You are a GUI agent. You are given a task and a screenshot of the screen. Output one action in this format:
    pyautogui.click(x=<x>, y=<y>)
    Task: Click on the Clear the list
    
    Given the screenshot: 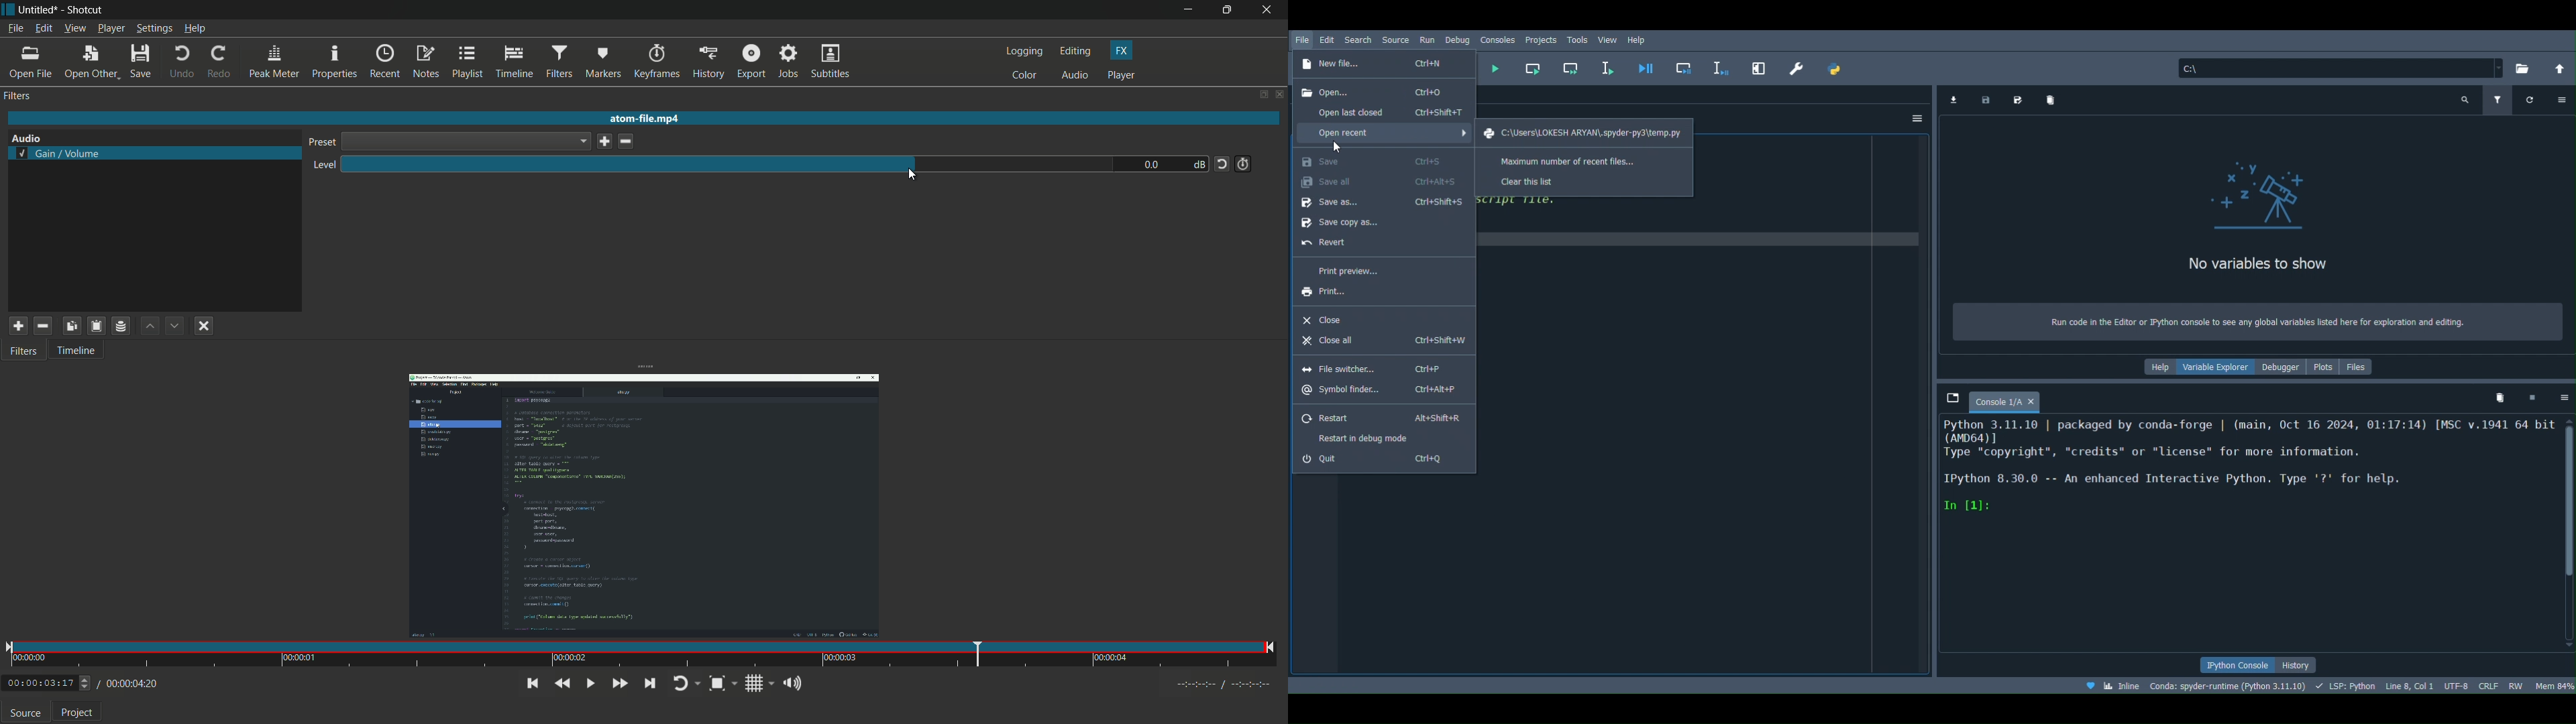 What is the action you would take?
    pyautogui.click(x=1529, y=181)
    